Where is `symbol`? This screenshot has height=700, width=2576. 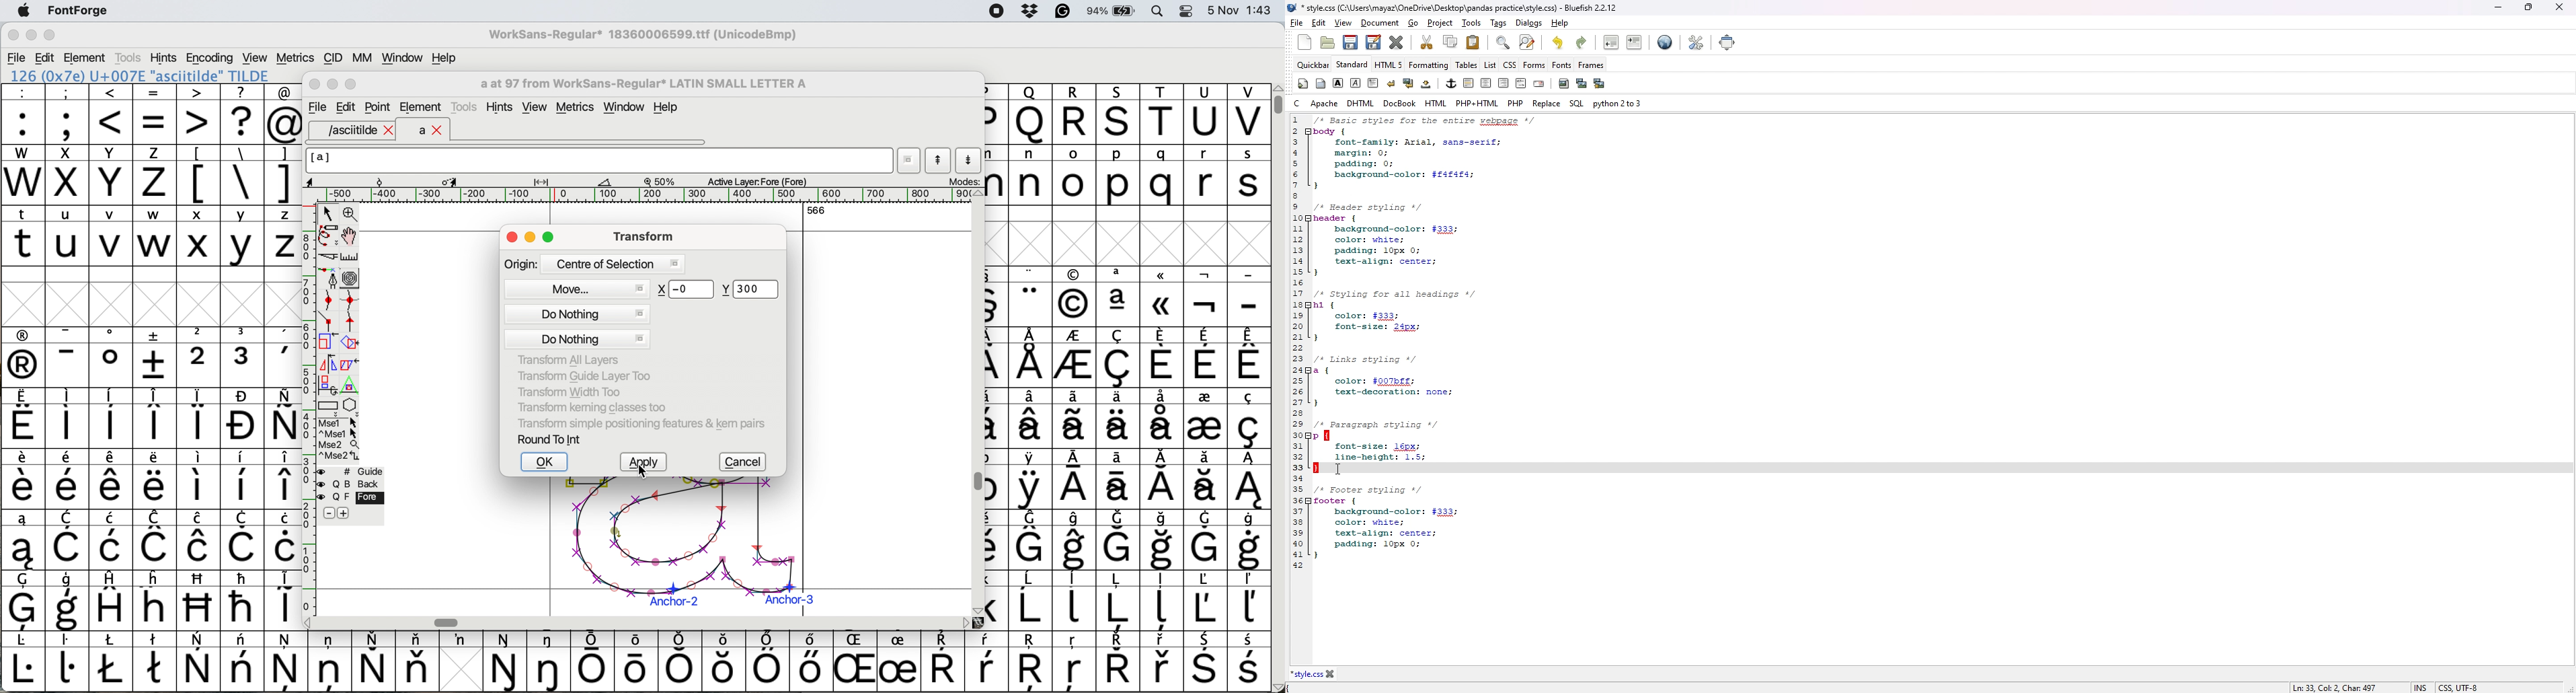
symbol is located at coordinates (899, 662).